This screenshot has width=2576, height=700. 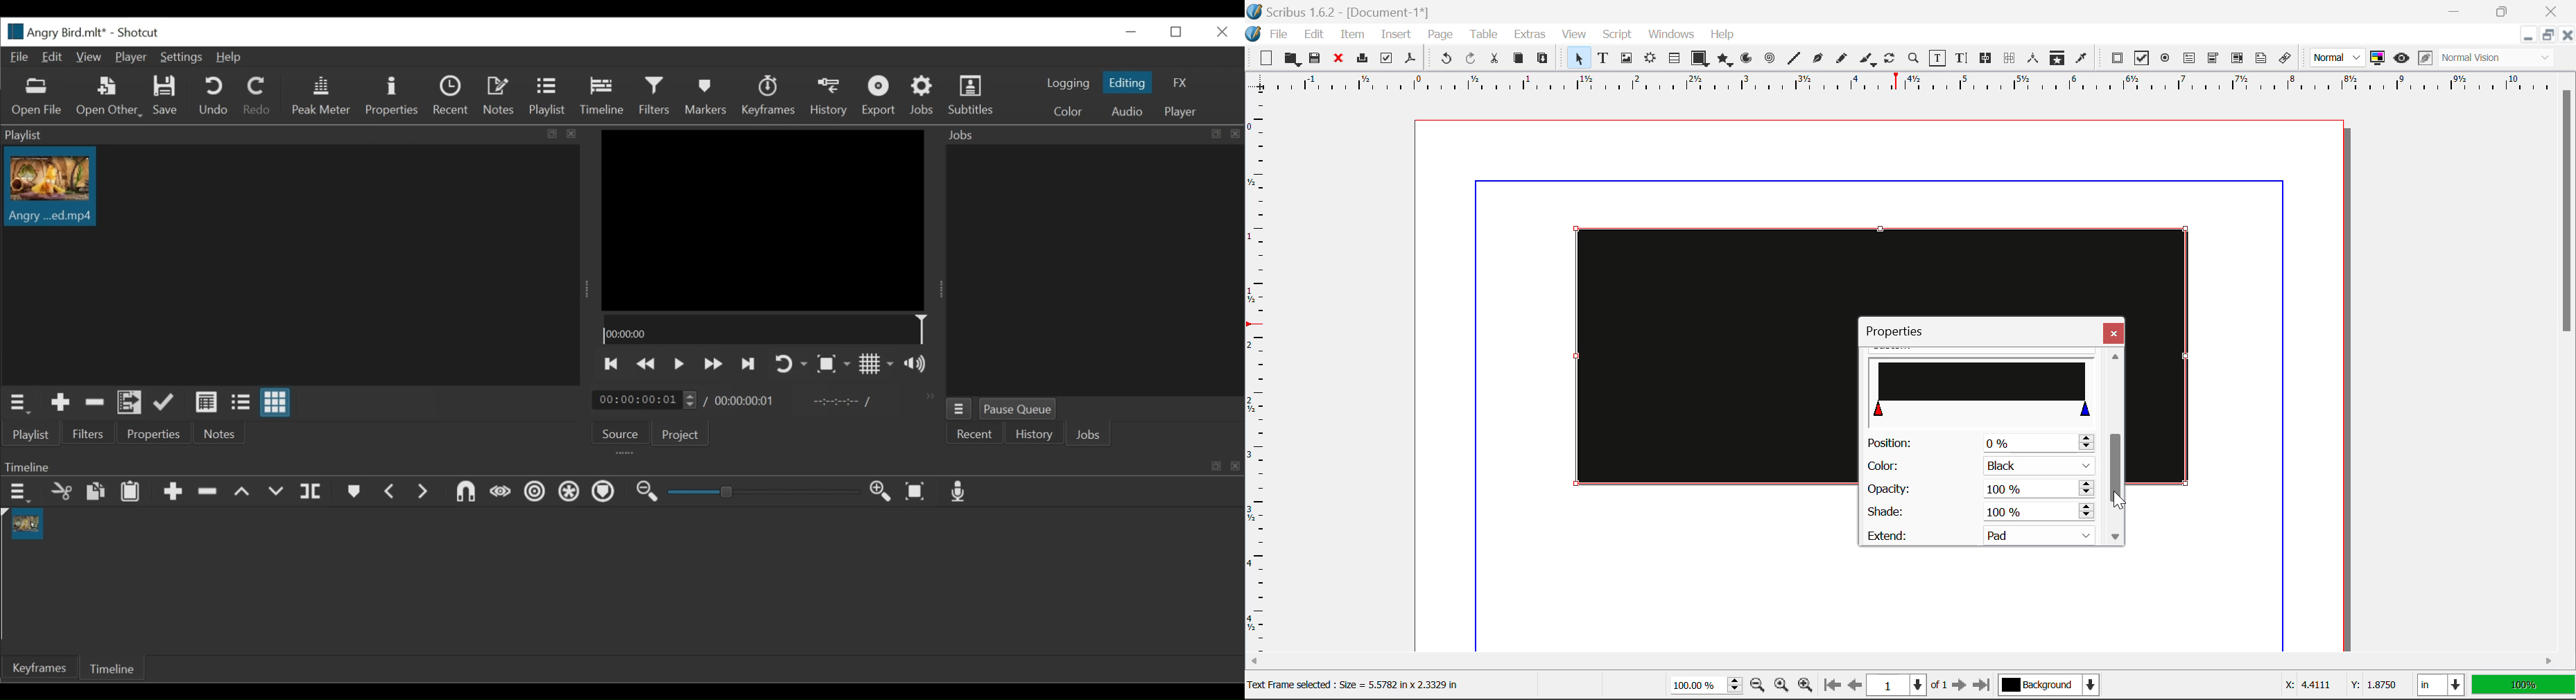 I want to click on Edit Contents of Frame, so click(x=1938, y=60).